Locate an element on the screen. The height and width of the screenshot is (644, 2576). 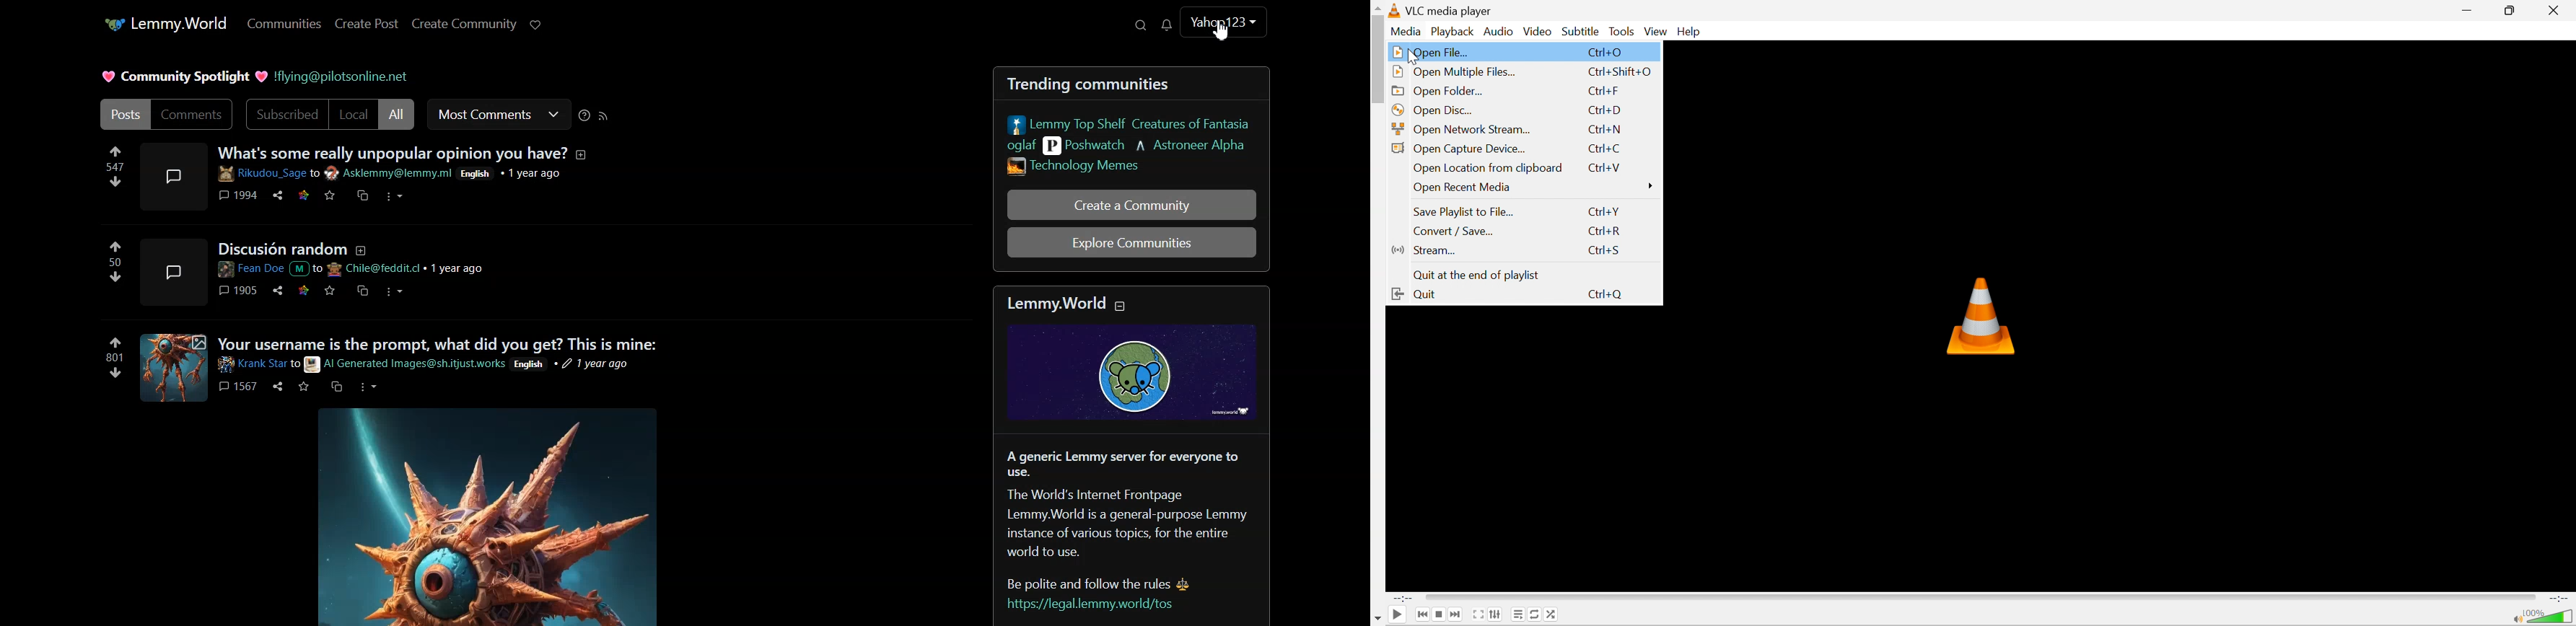
Home Page is located at coordinates (164, 23).